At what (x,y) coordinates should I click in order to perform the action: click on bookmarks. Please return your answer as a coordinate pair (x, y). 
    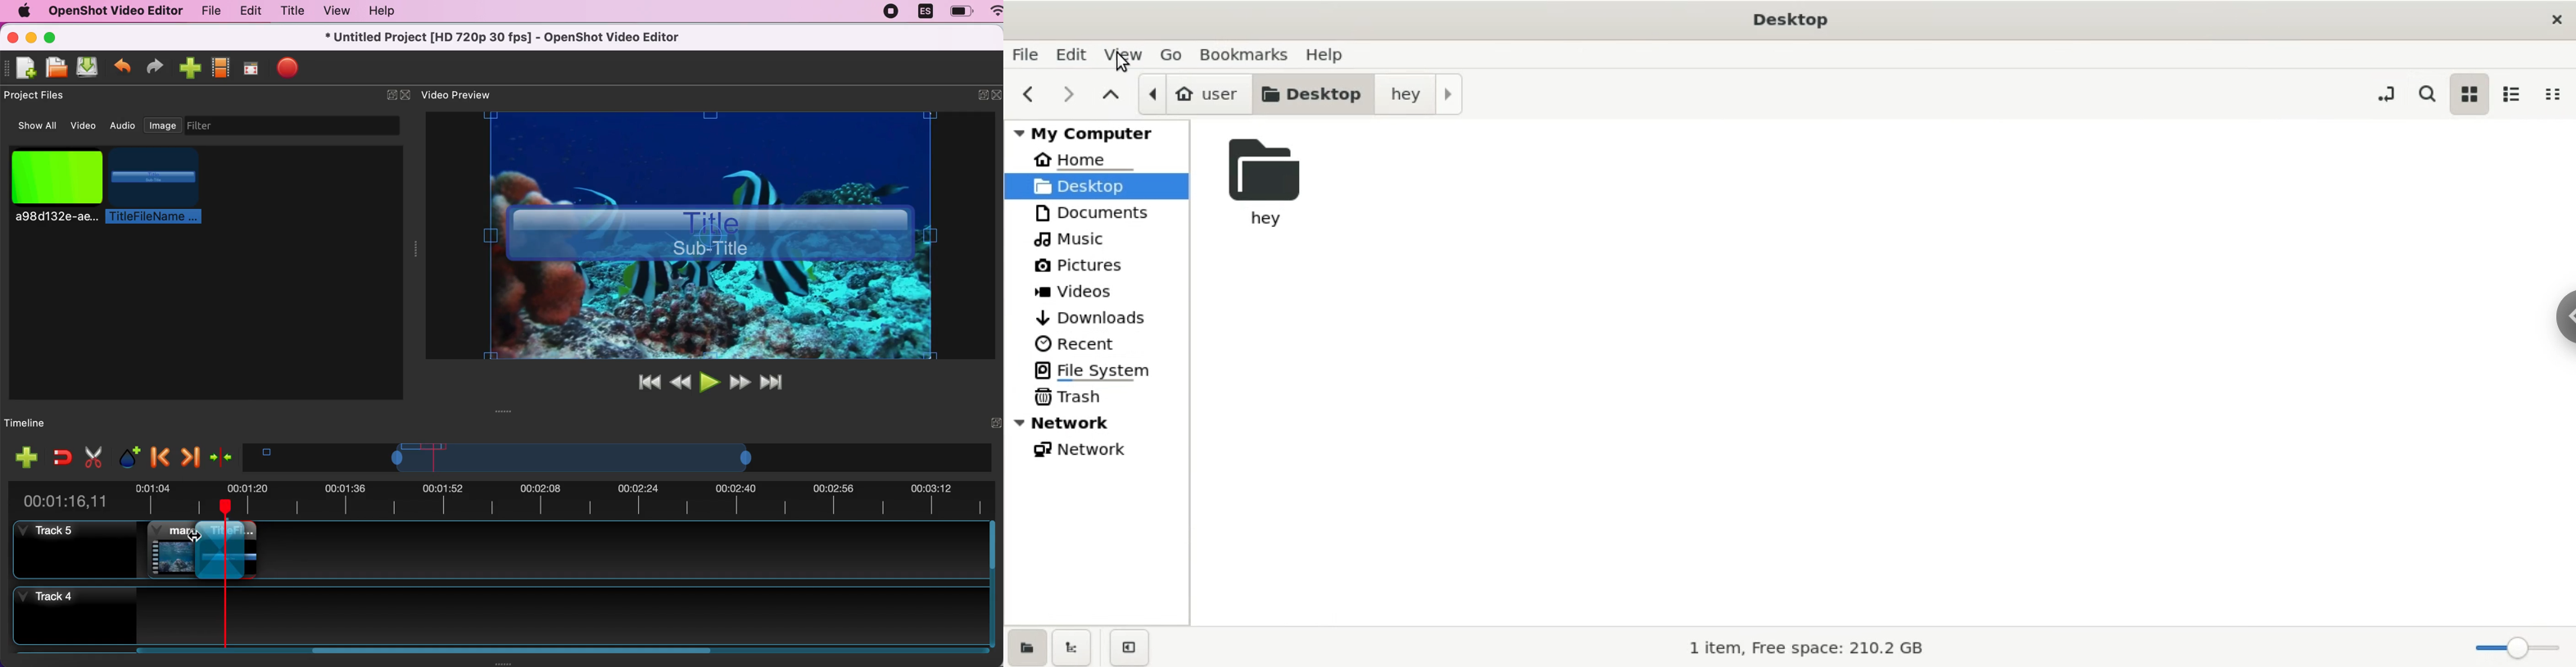
    Looking at the image, I should click on (1246, 53).